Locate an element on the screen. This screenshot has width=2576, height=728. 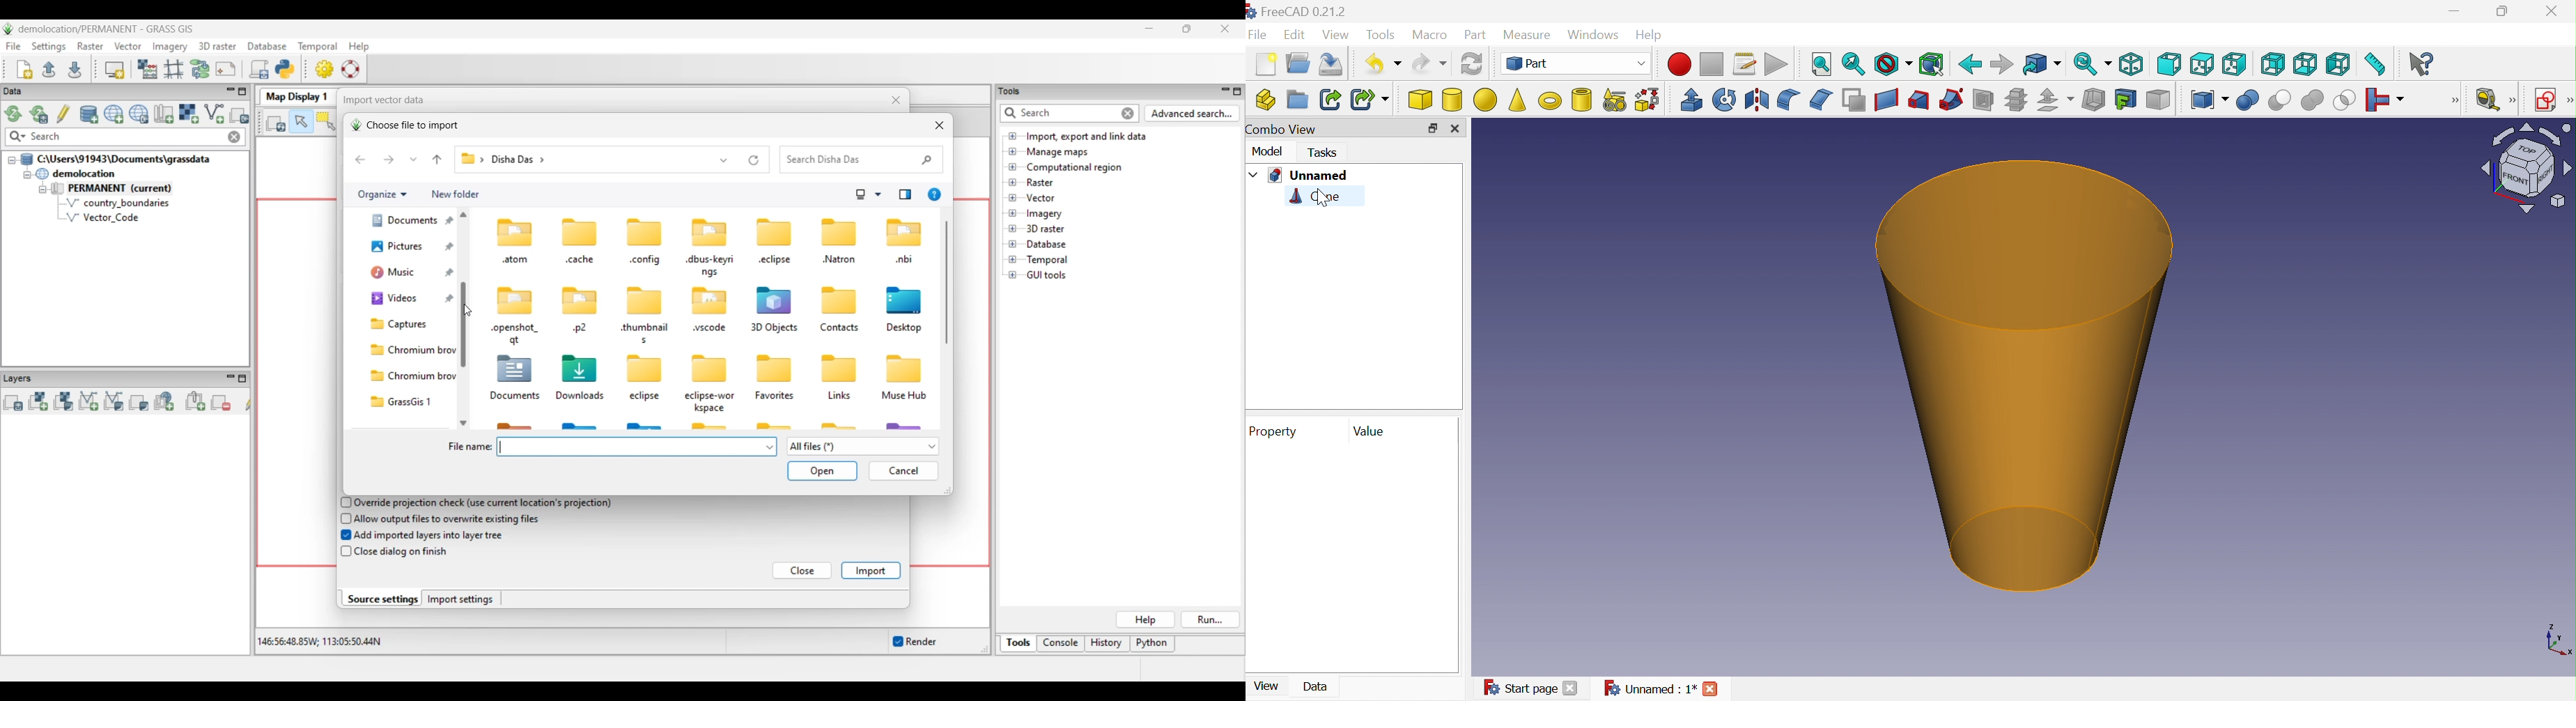
Shape builder is located at coordinates (1650, 99).